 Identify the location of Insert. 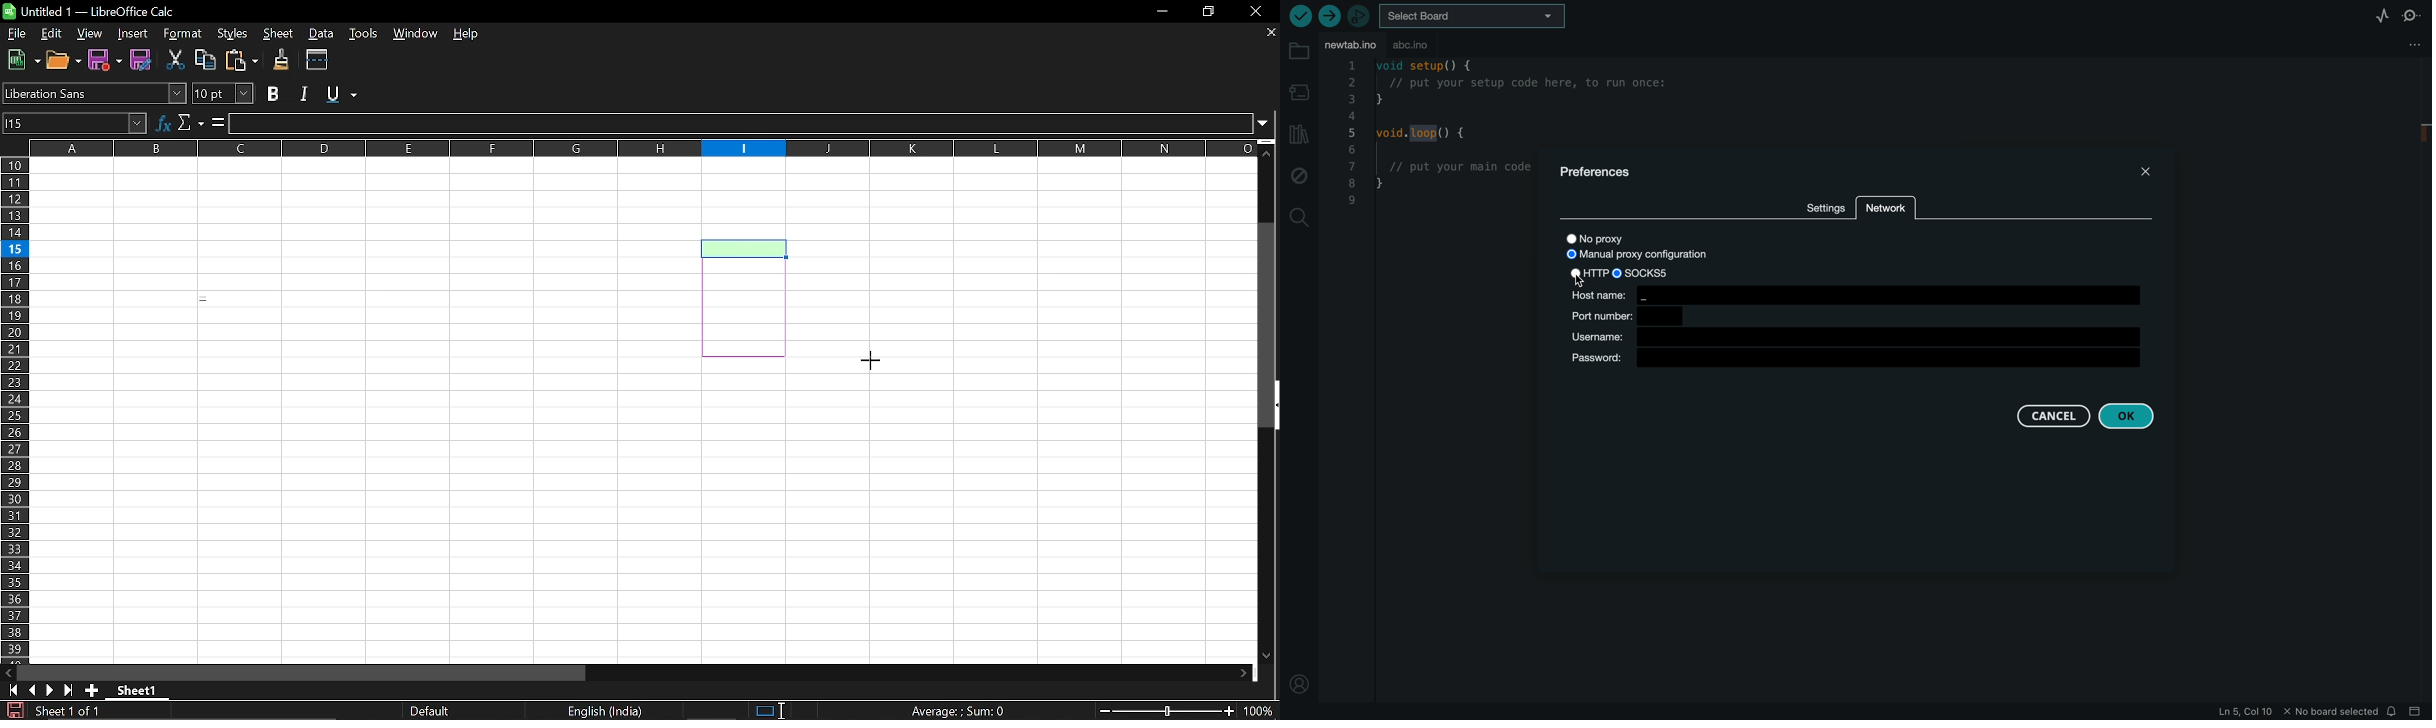
(134, 33).